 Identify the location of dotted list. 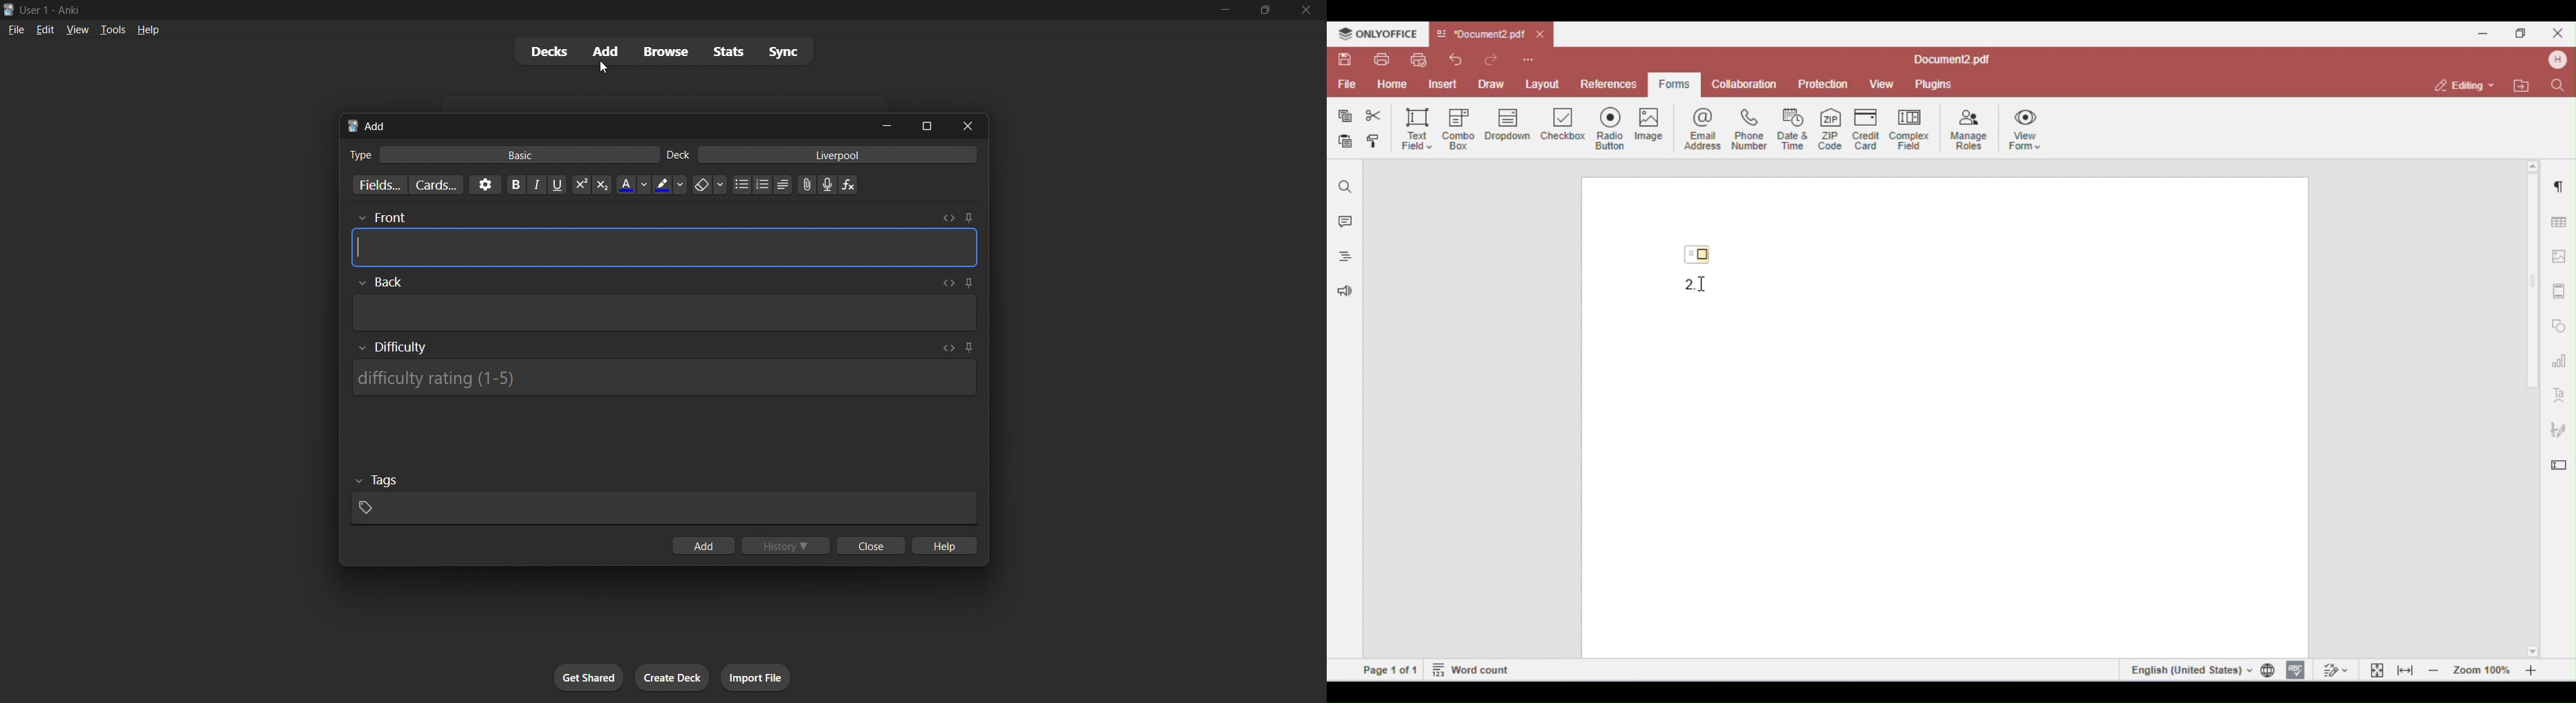
(741, 186).